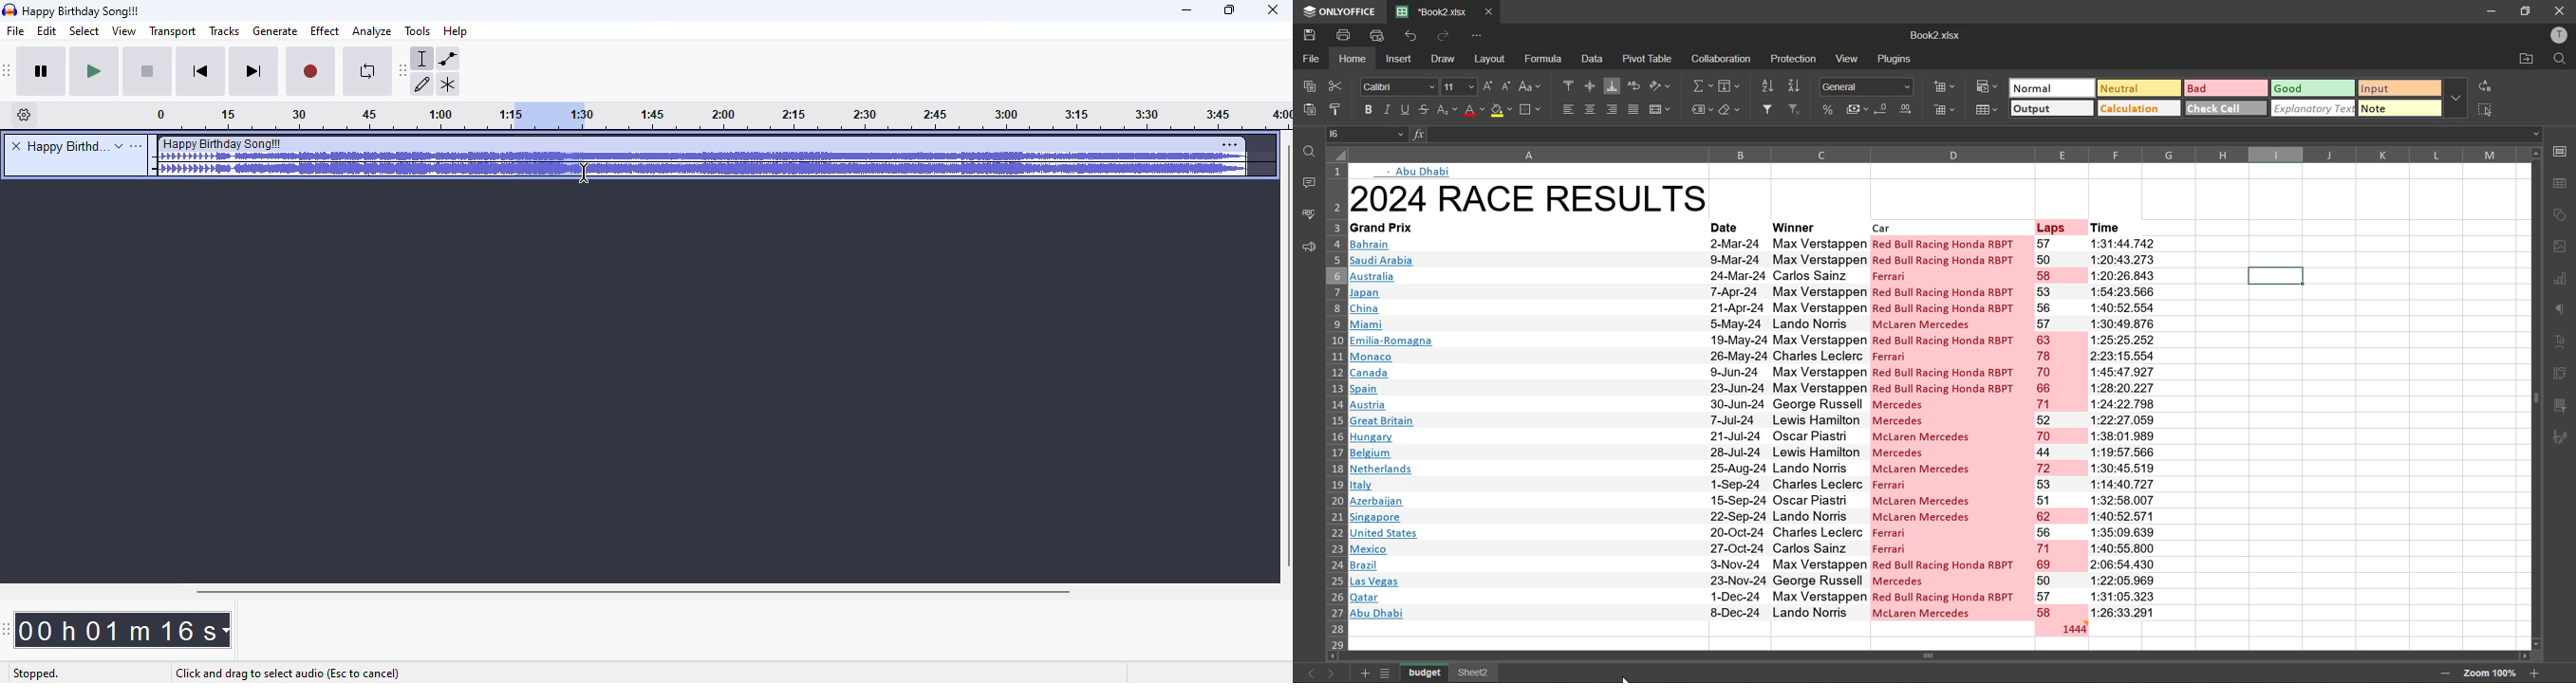 This screenshot has height=700, width=2576. Describe the element at coordinates (1543, 58) in the screenshot. I see `formula` at that location.